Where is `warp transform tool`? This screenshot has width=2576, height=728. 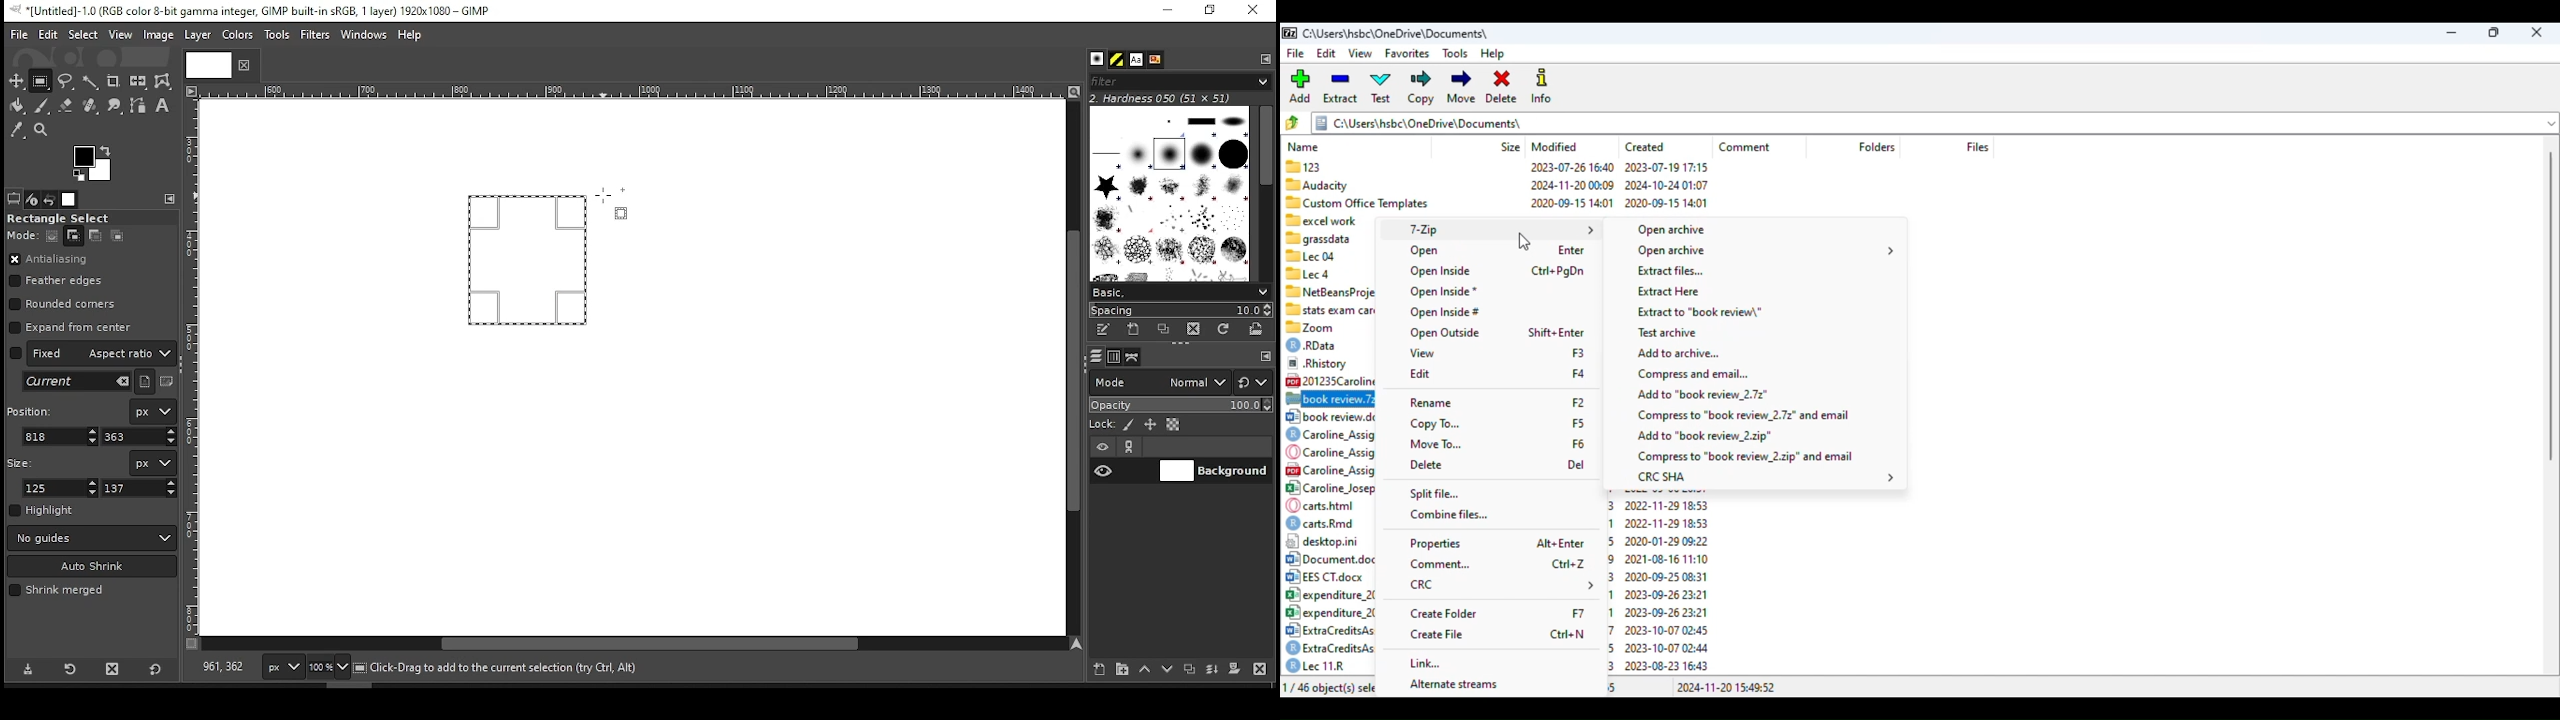
warp transform tool is located at coordinates (162, 82).